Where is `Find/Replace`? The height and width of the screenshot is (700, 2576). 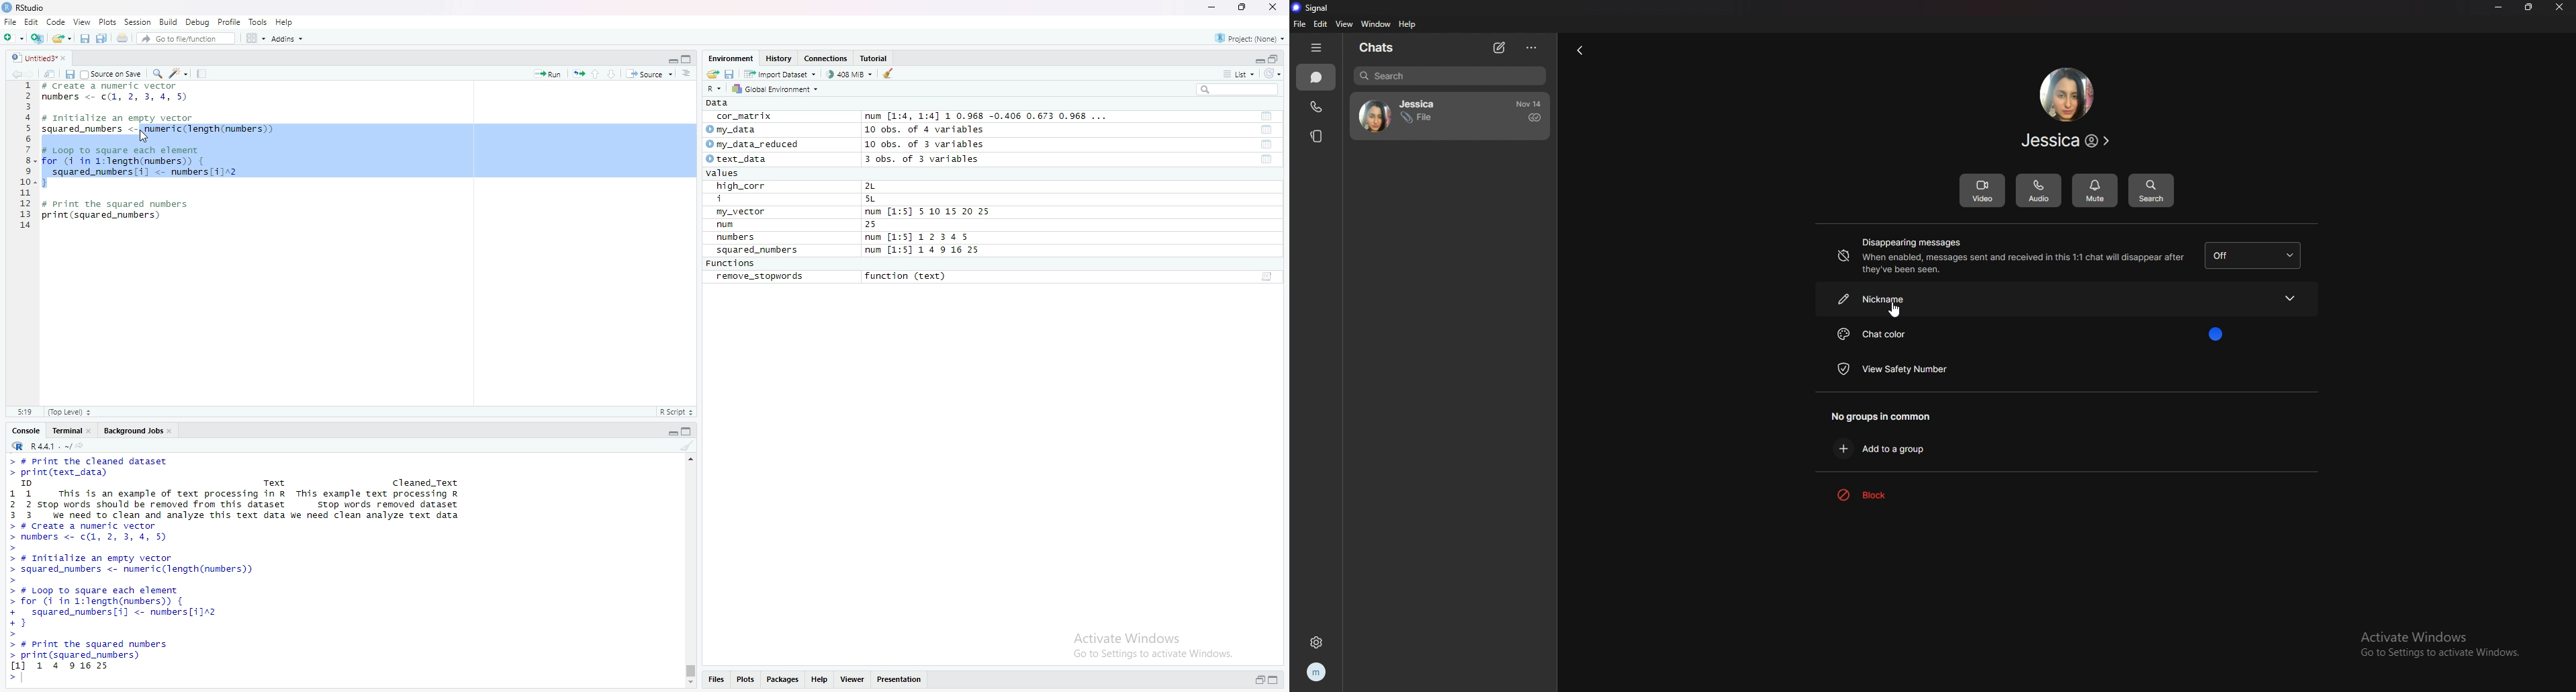 Find/Replace is located at coordinates (157, 73).